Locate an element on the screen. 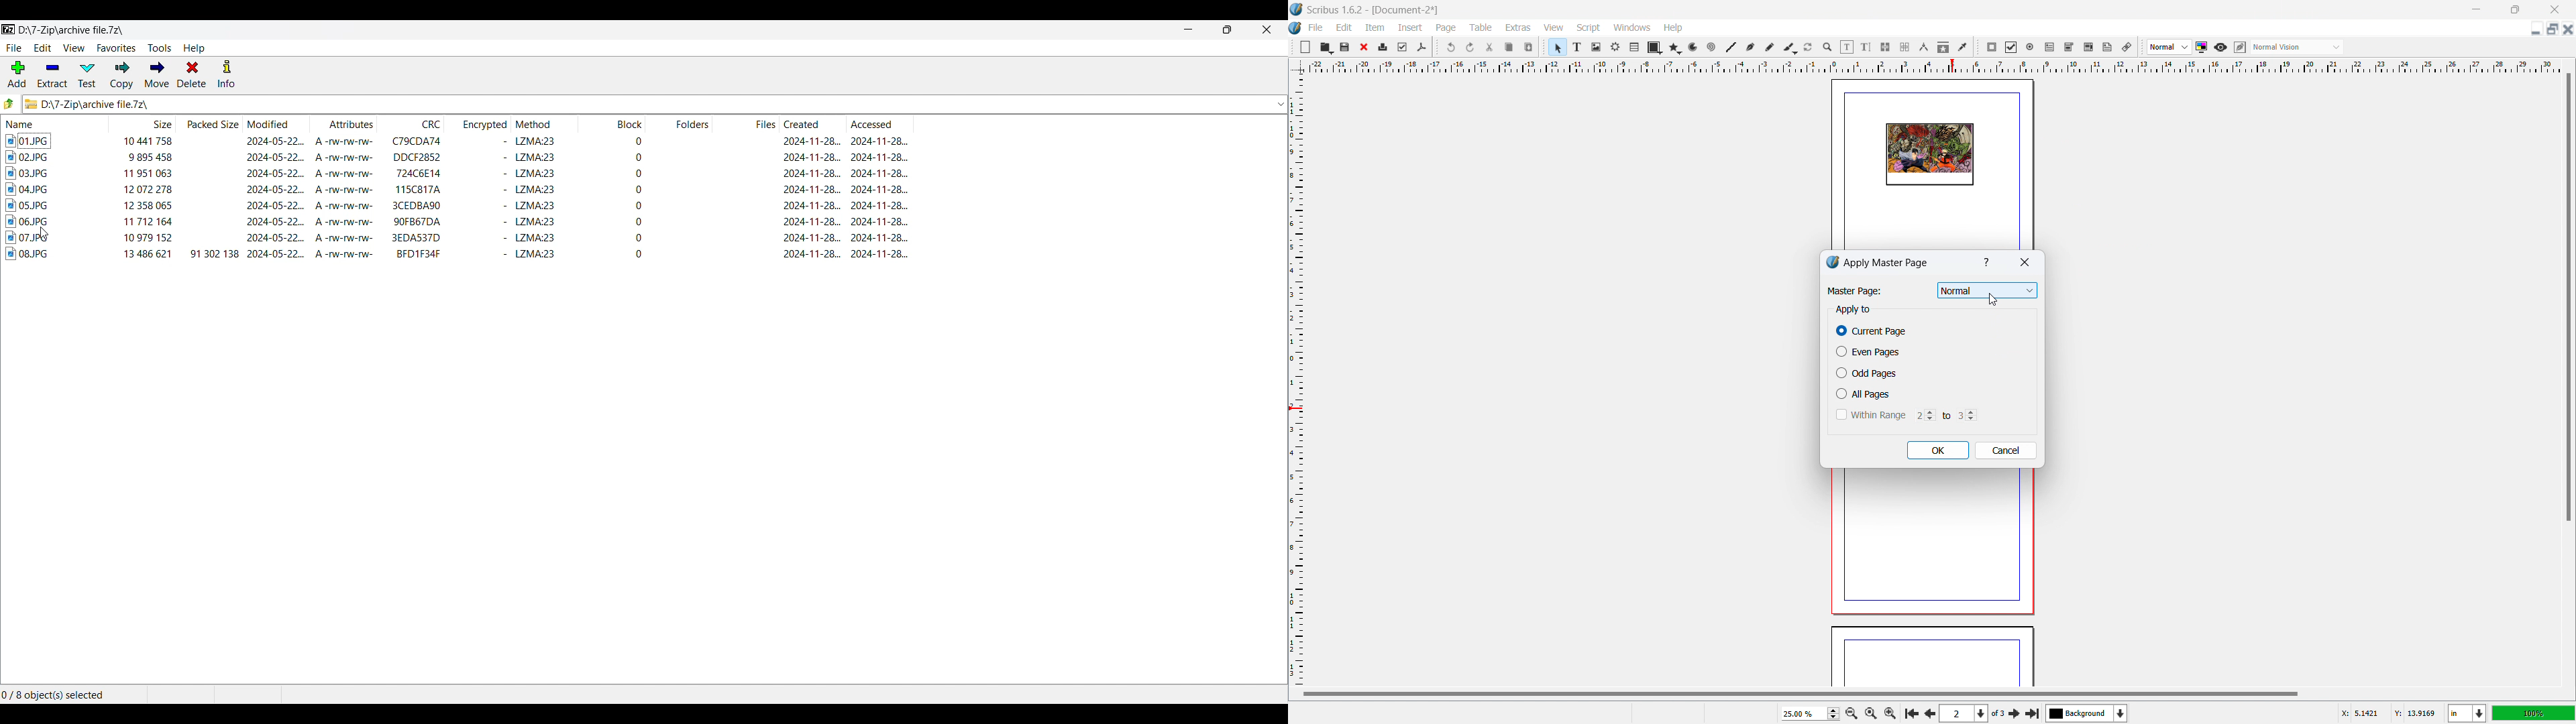 This screenshot has height=728, width=2576. Block column is located at coordinates (614, 123).